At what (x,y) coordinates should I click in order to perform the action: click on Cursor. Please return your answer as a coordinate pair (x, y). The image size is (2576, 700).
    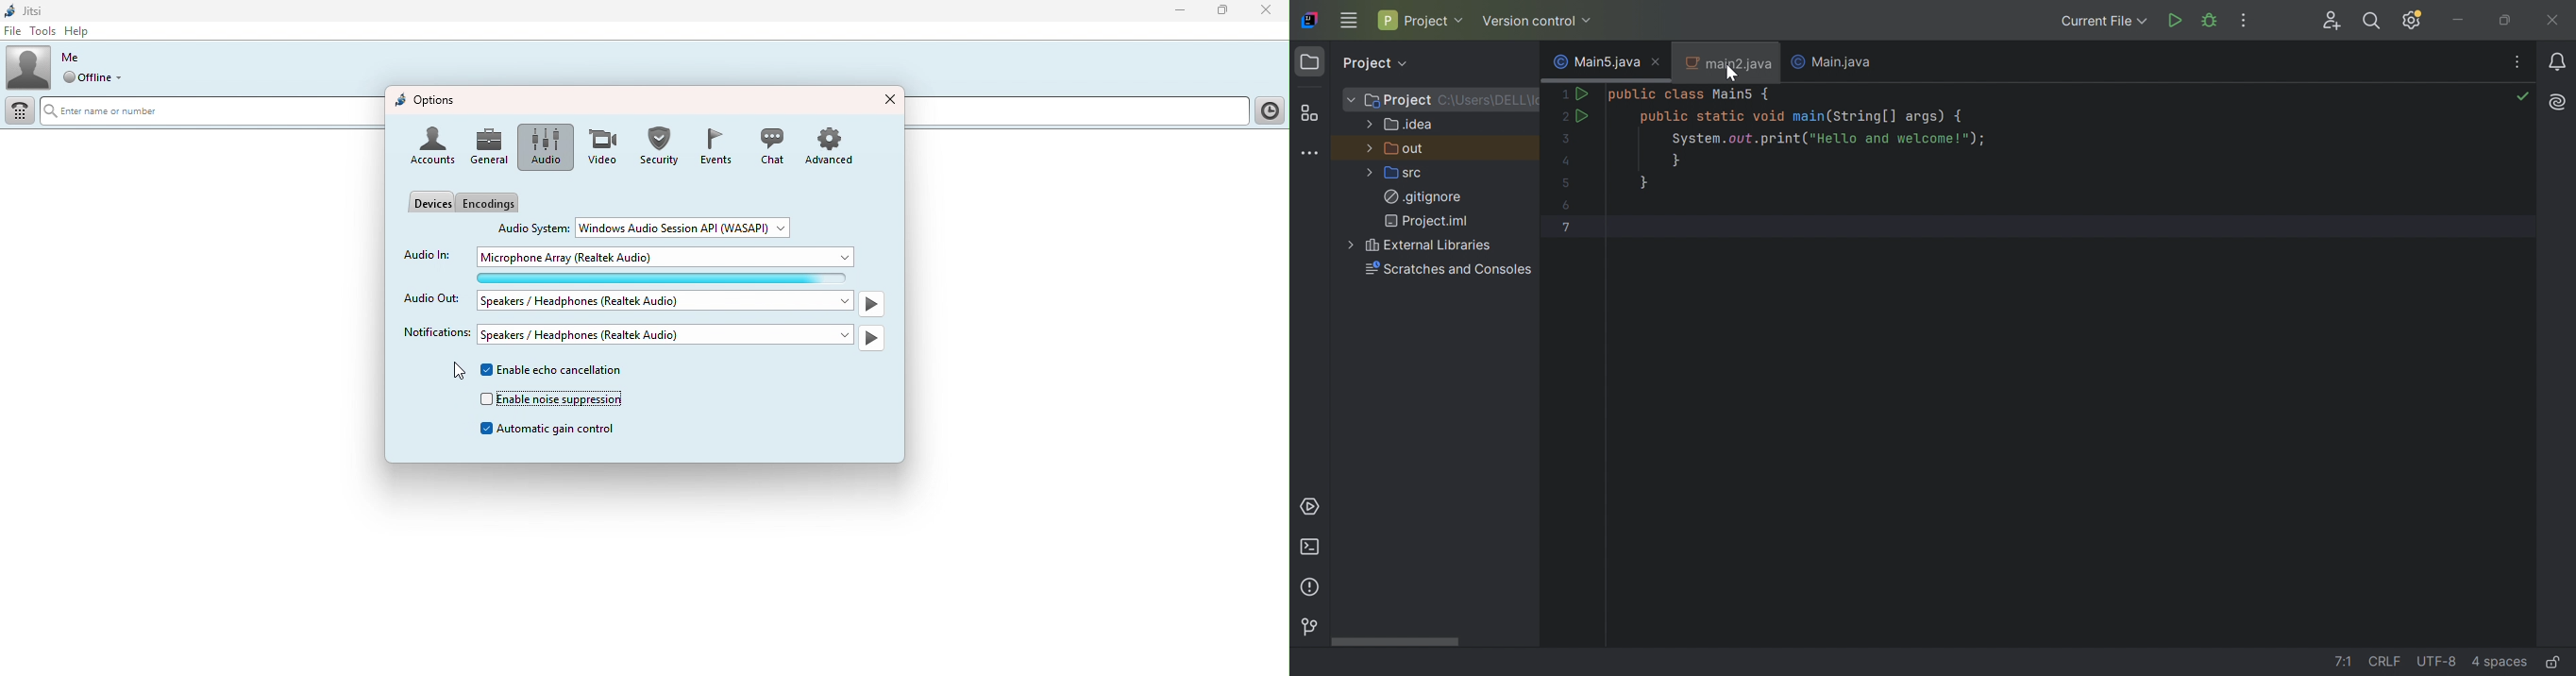
    Looking at the image, I should click on (59, 45).